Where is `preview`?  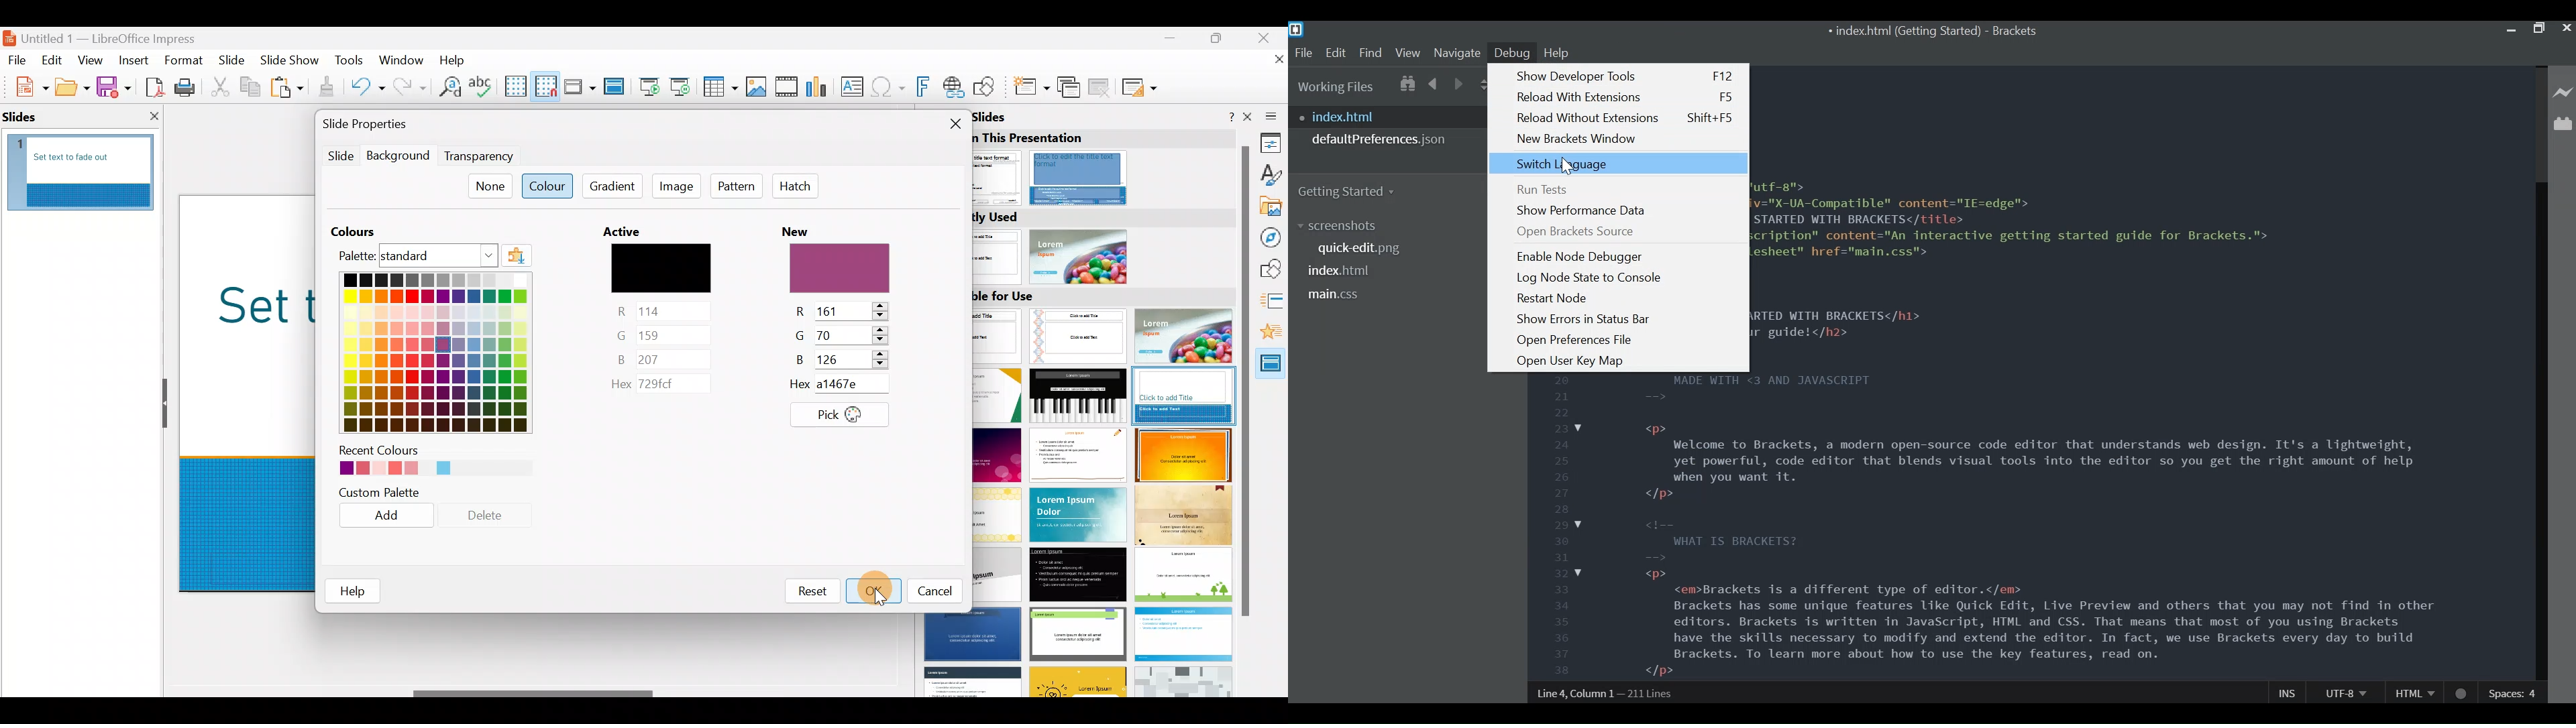
preview is located at coordinates (663, 268).